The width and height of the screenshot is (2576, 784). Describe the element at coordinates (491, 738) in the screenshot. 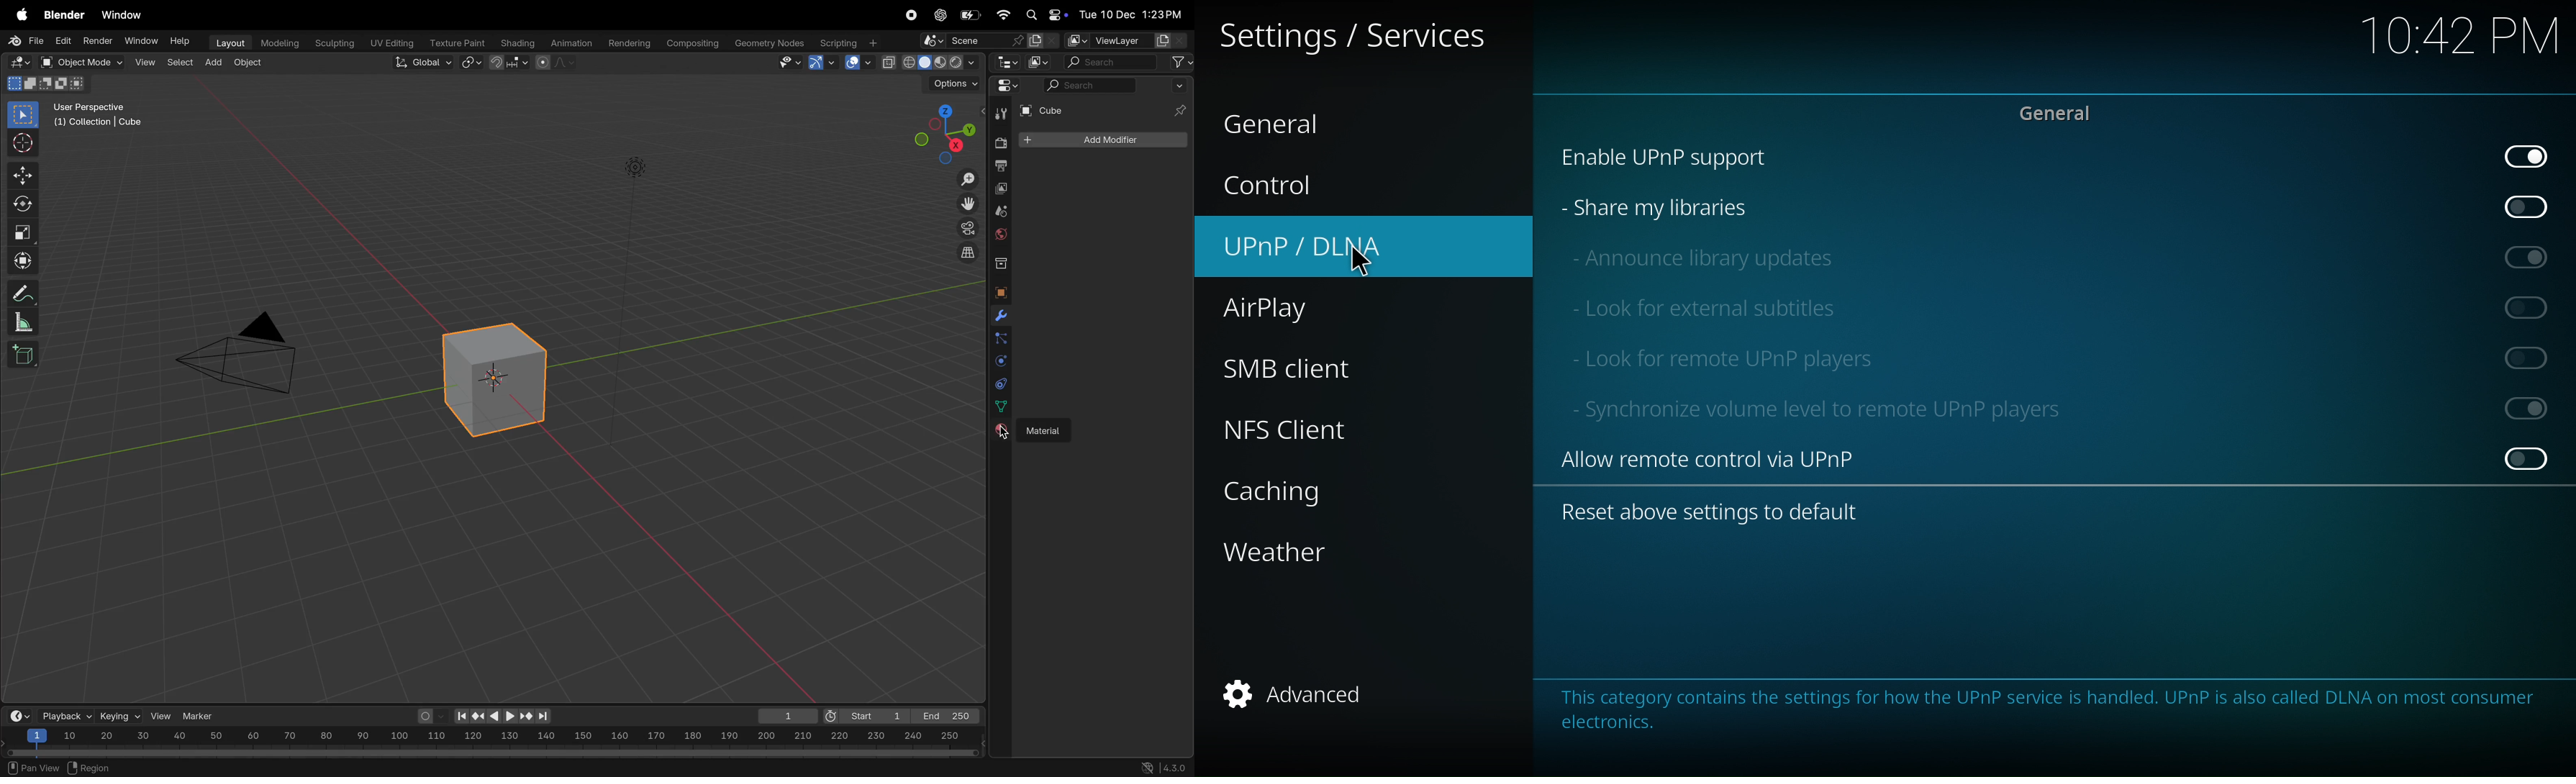

I see `scale` at that location.